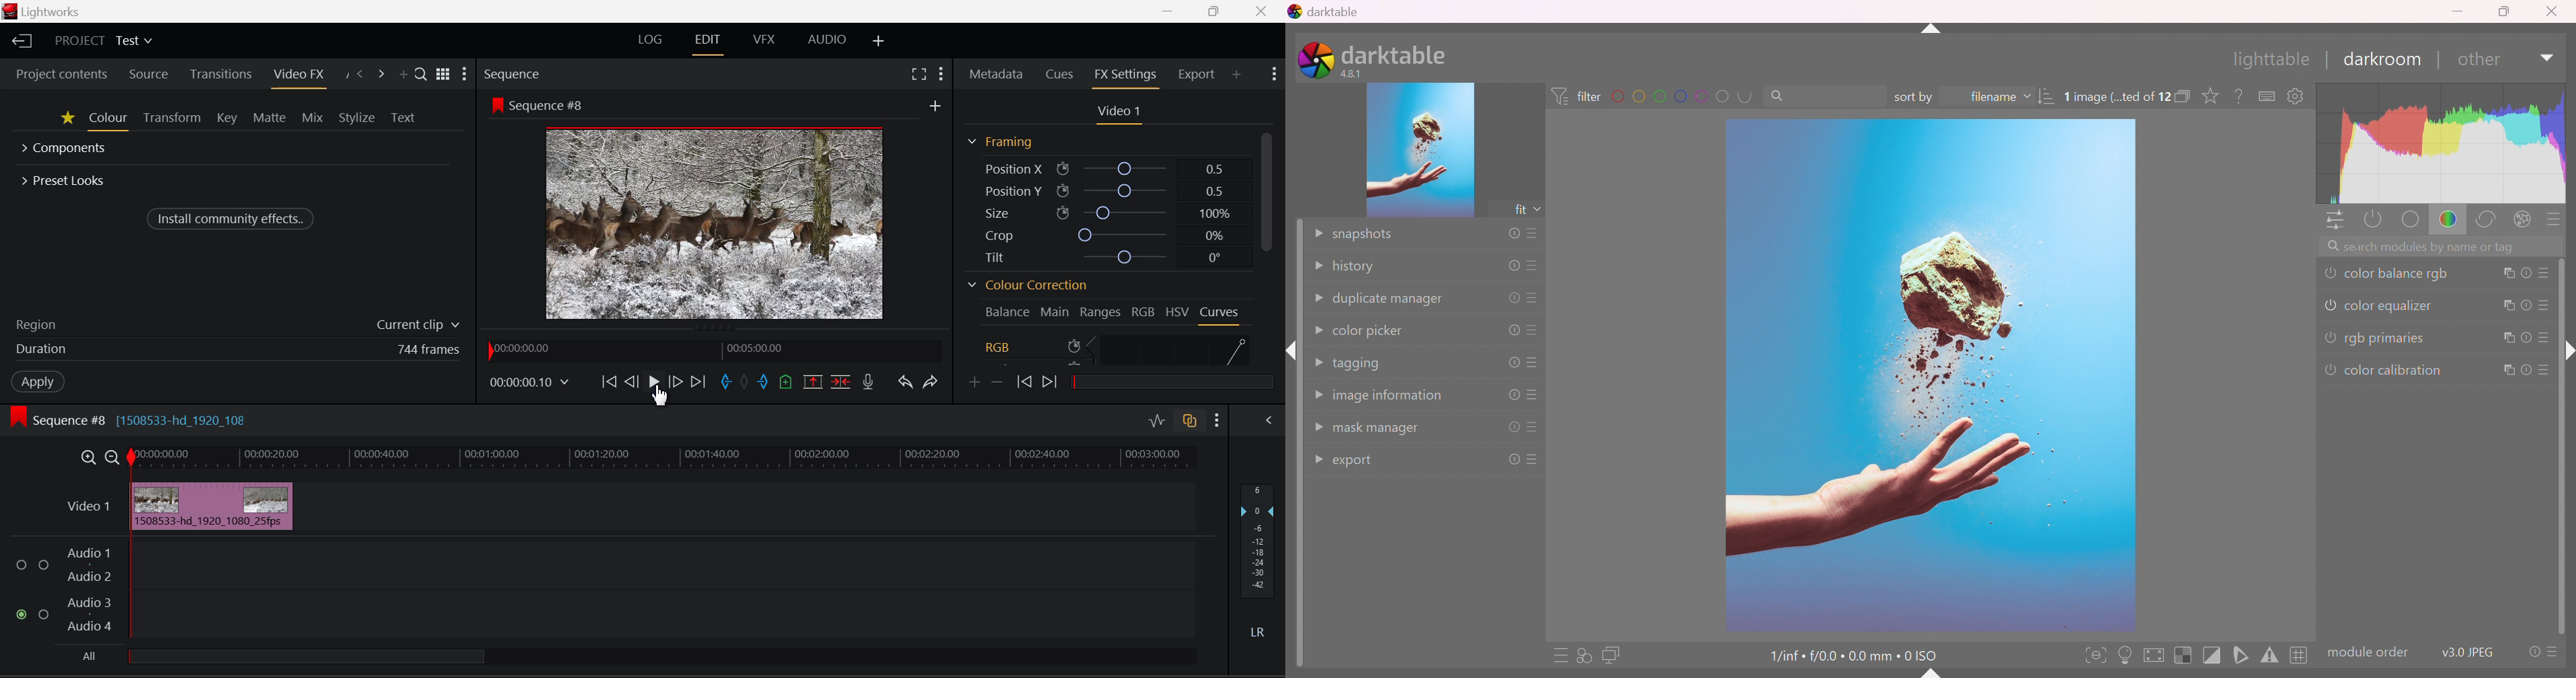  I want to click on multiple instance actions, so click(2506, 307).